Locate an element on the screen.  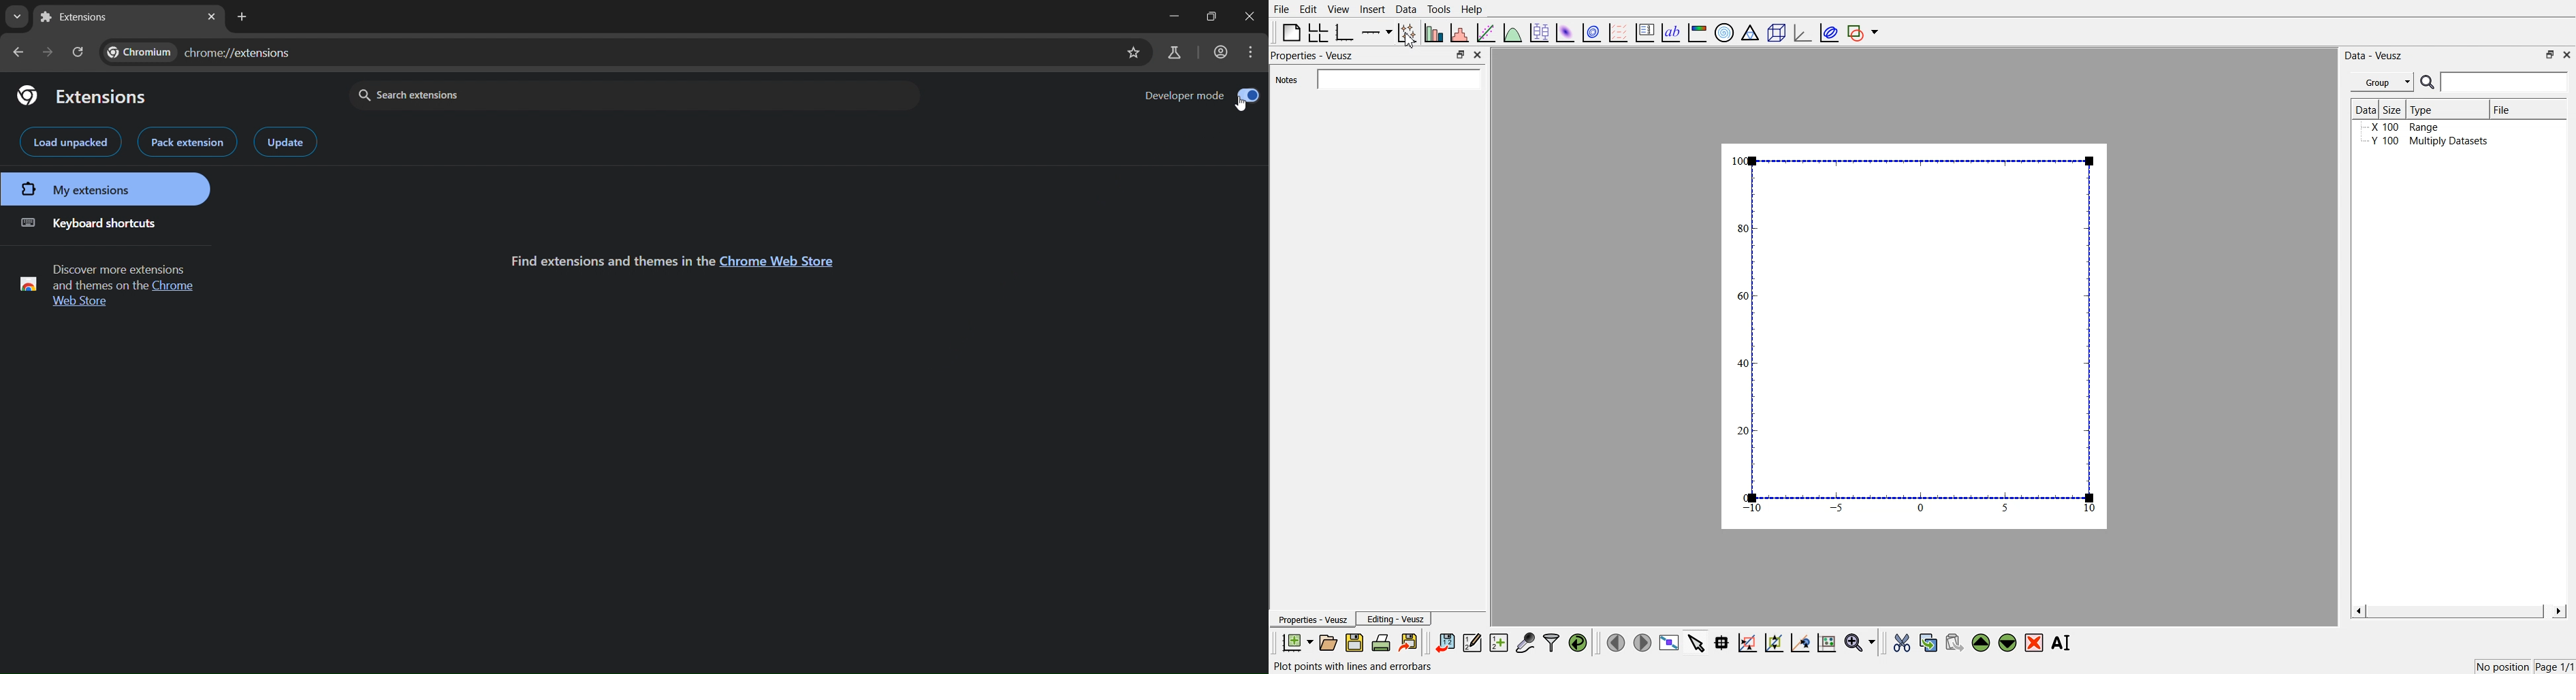
search icon is located at coordinates (2429, 82).